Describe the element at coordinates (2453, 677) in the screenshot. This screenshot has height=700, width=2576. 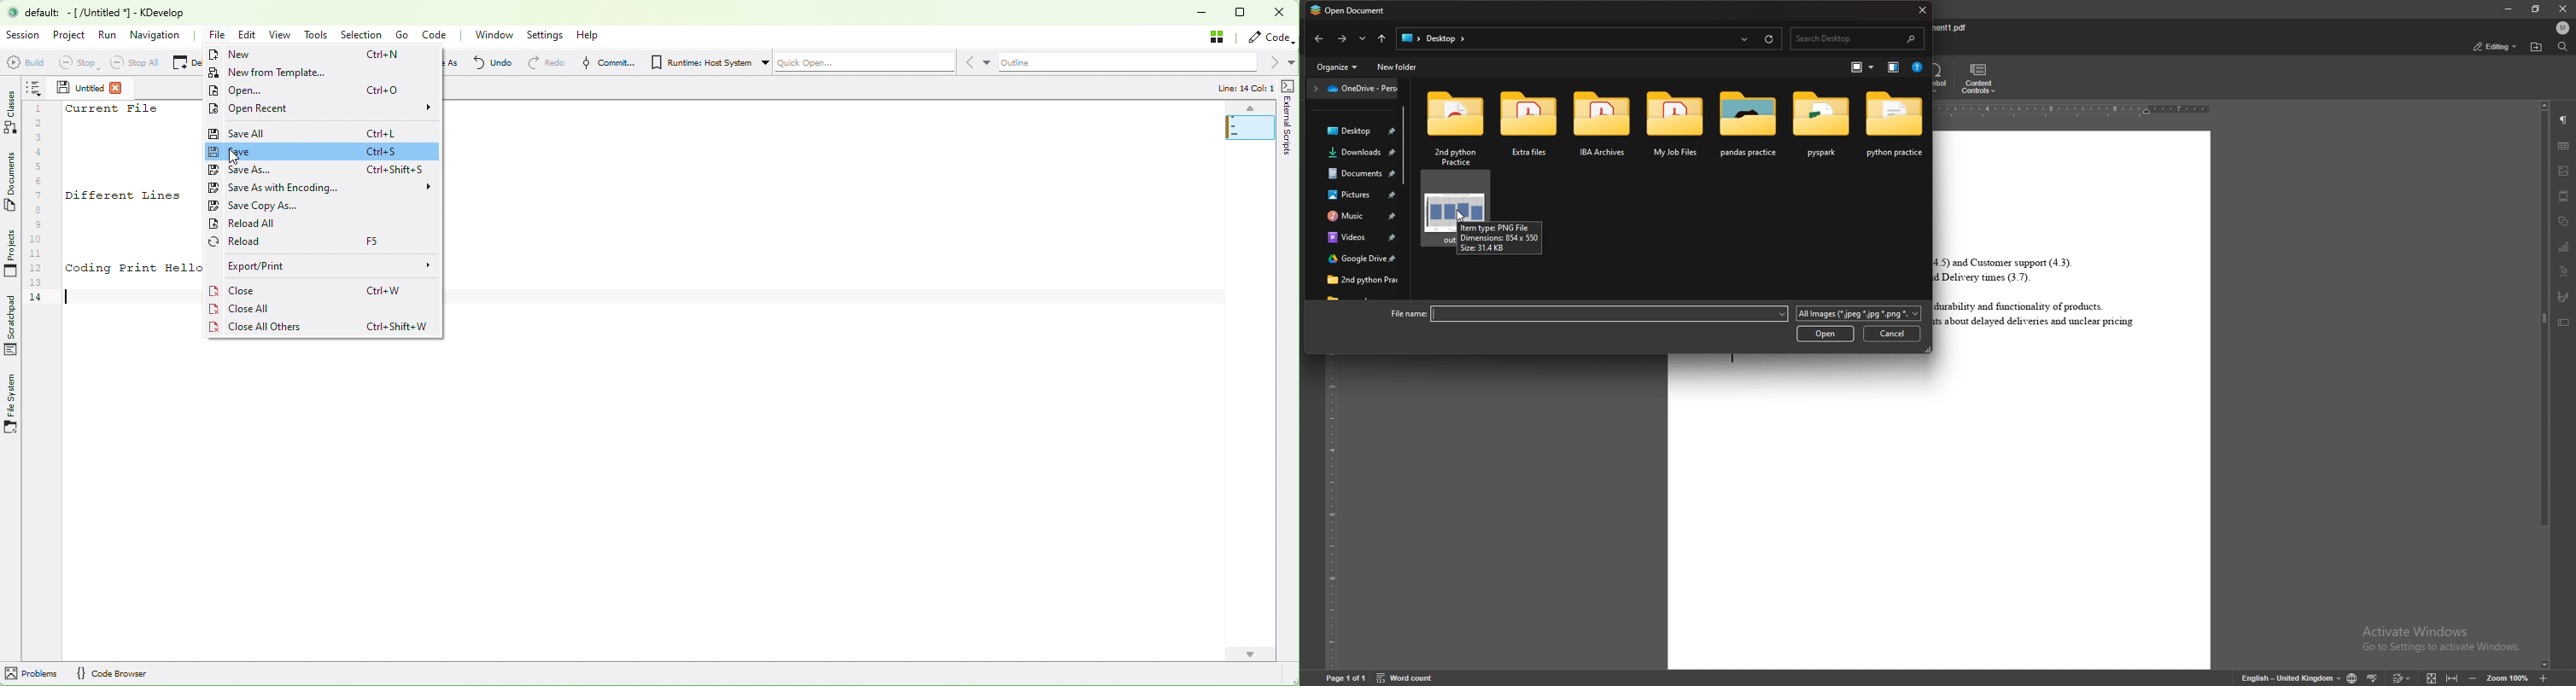
I see `fit to width` at that location.